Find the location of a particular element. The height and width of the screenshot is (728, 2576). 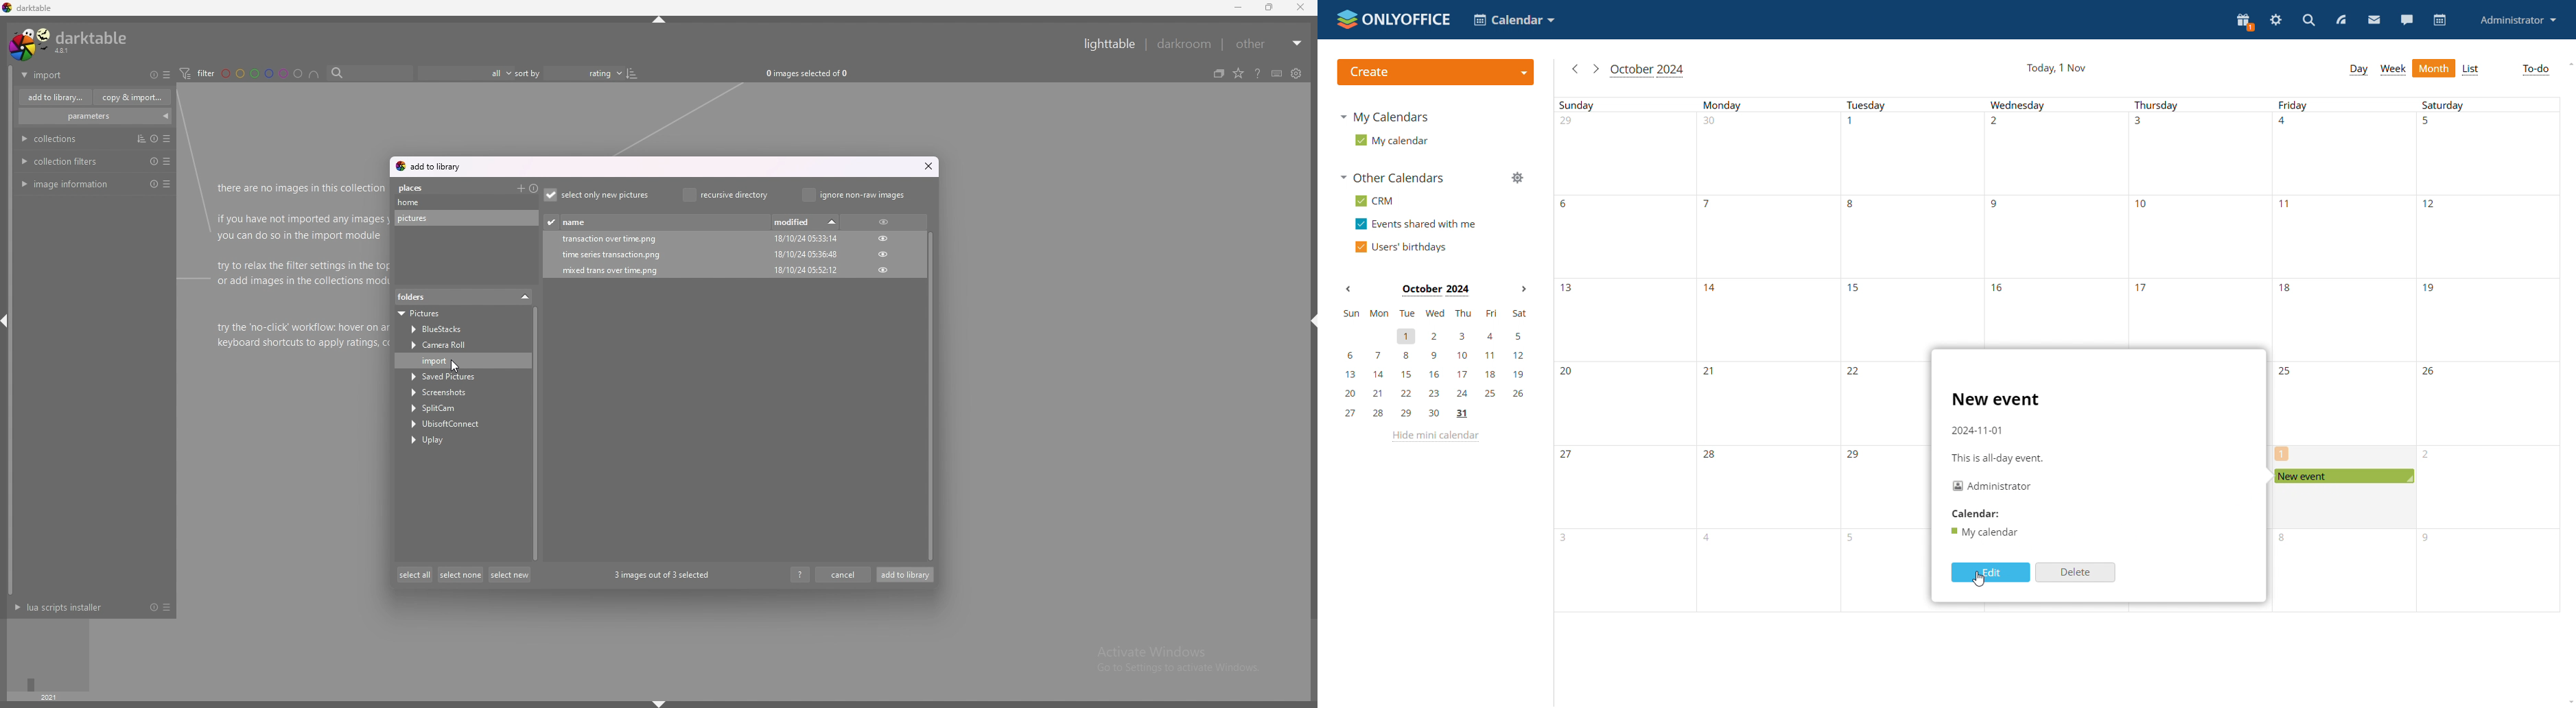

time selector is located at coordinates (49, 654).